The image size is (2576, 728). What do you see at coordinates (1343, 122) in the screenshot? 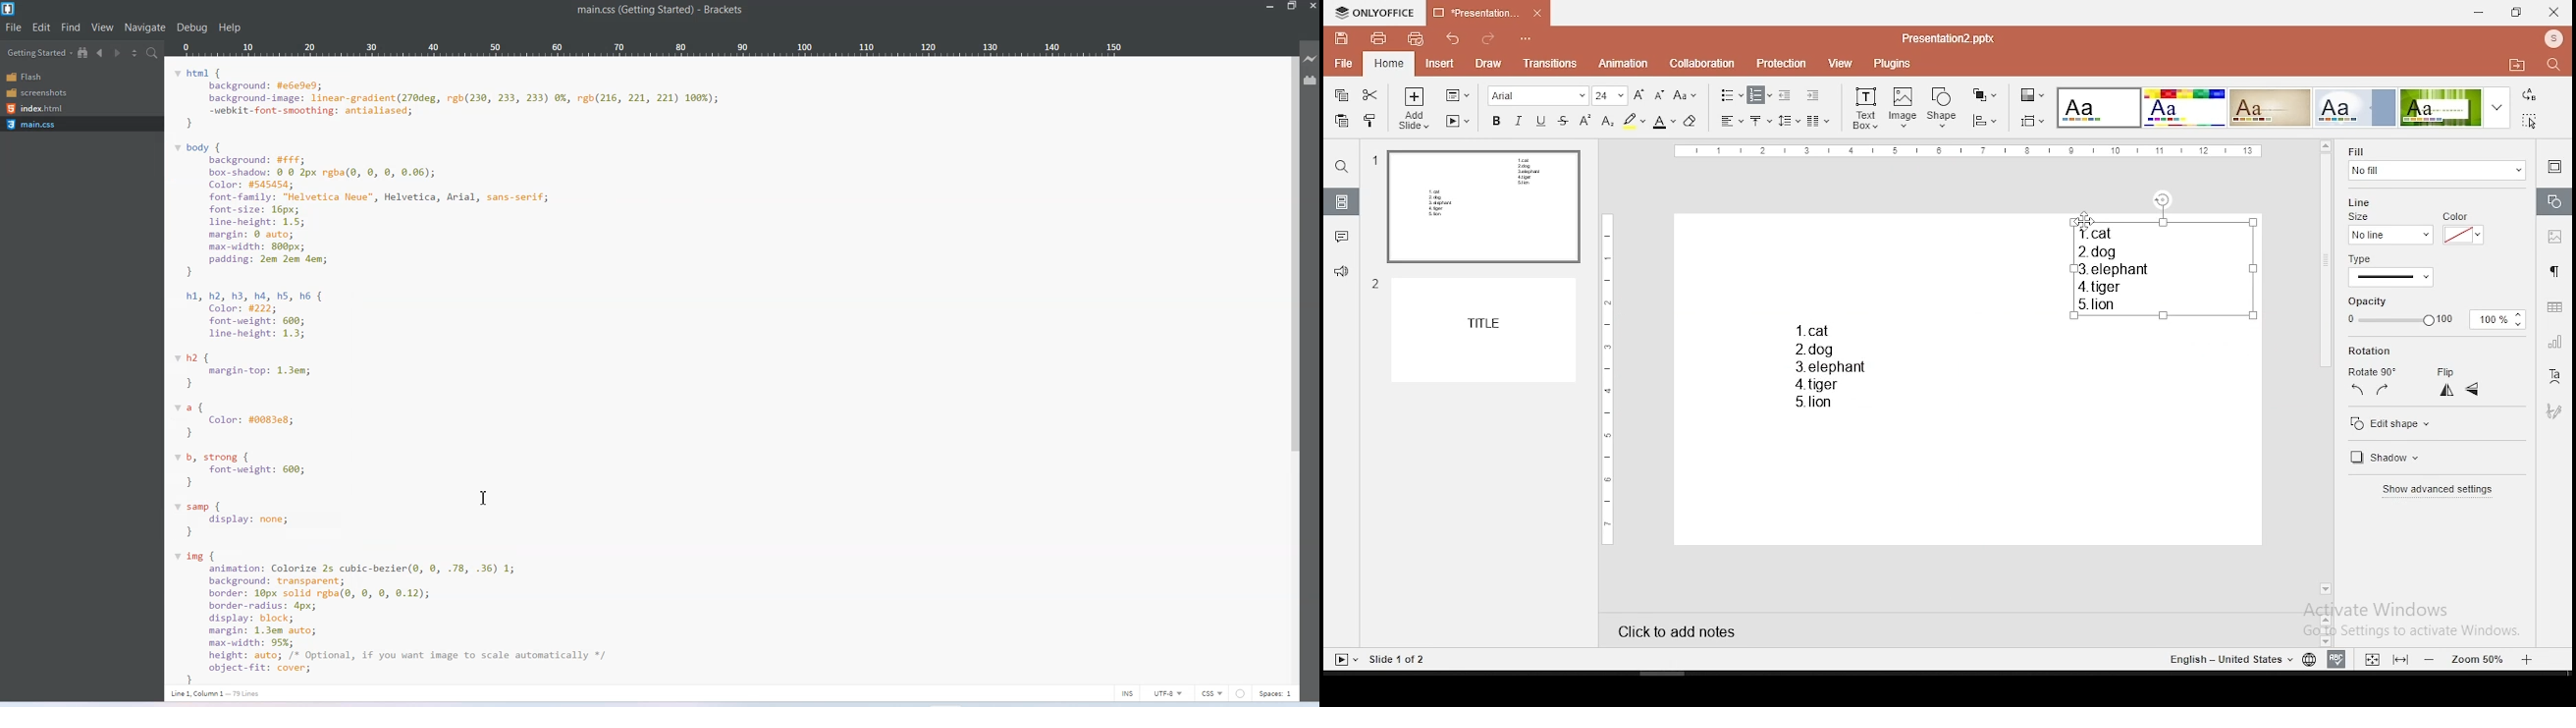
I see `paste` at bounding box center [1343, 122].